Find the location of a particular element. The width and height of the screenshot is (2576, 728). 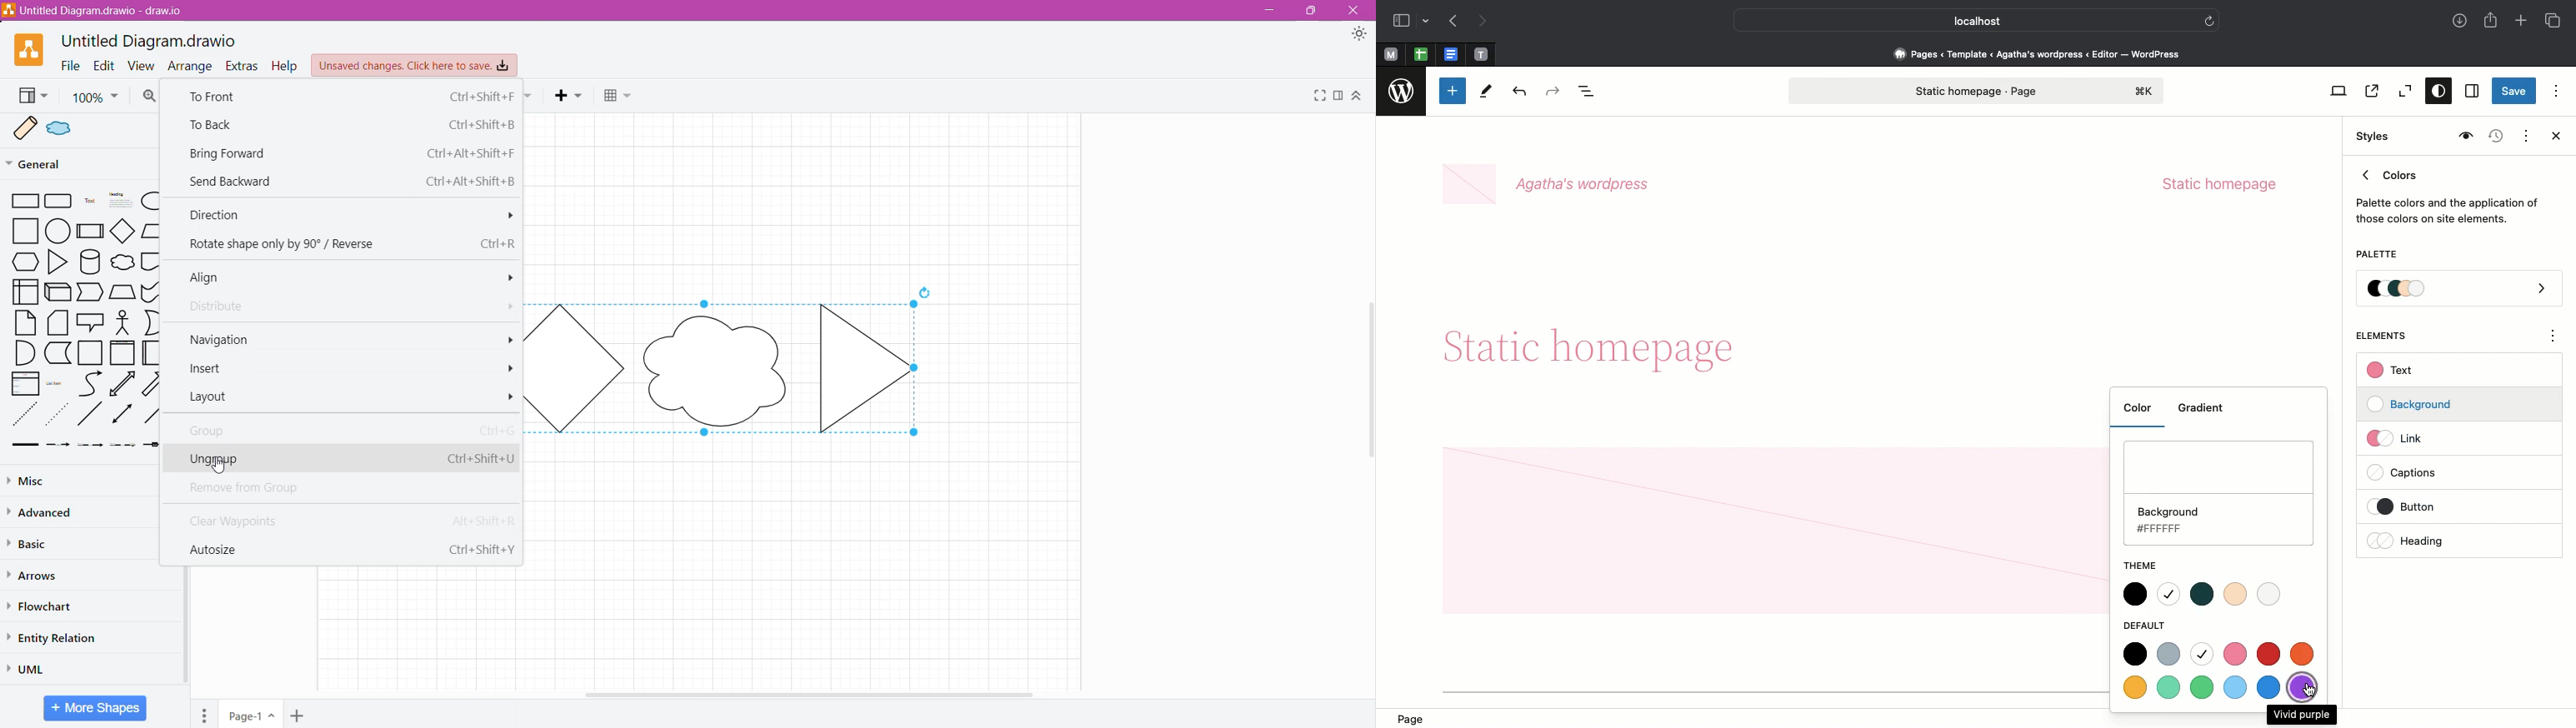

Style book is located at coordinates (2463, 137).